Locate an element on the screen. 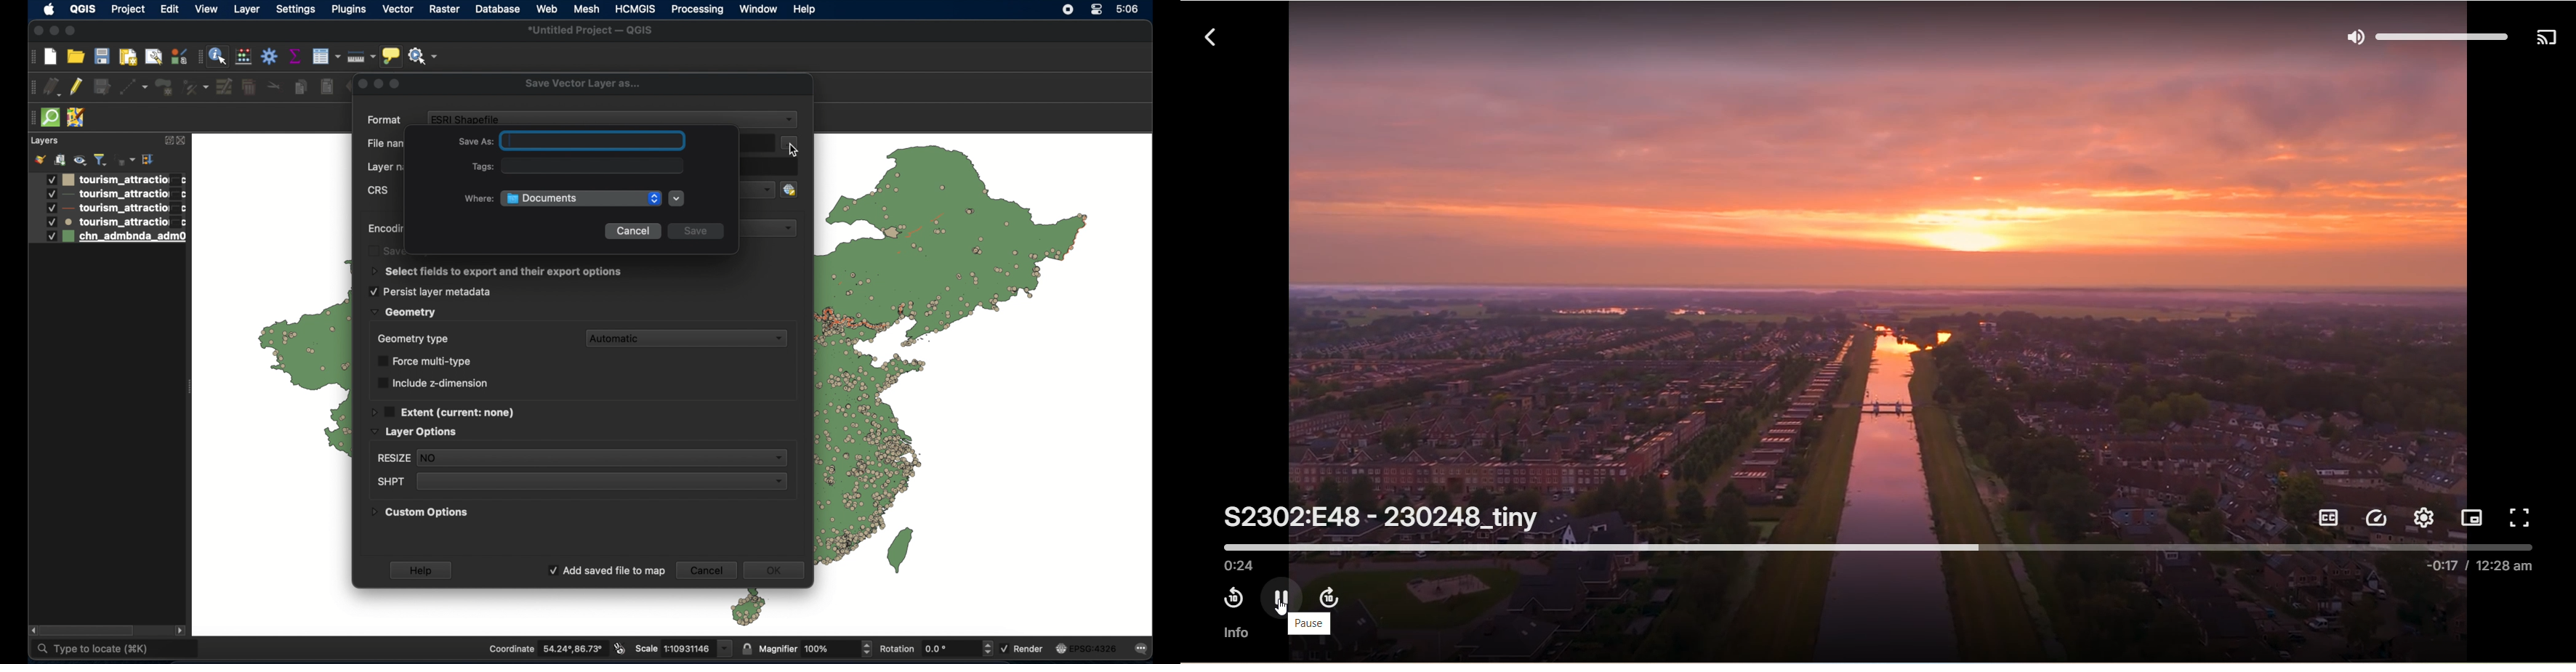 Image resolution: width=2576 pixels, height=672 pixels. style manager is located at coordinates (178, 55).